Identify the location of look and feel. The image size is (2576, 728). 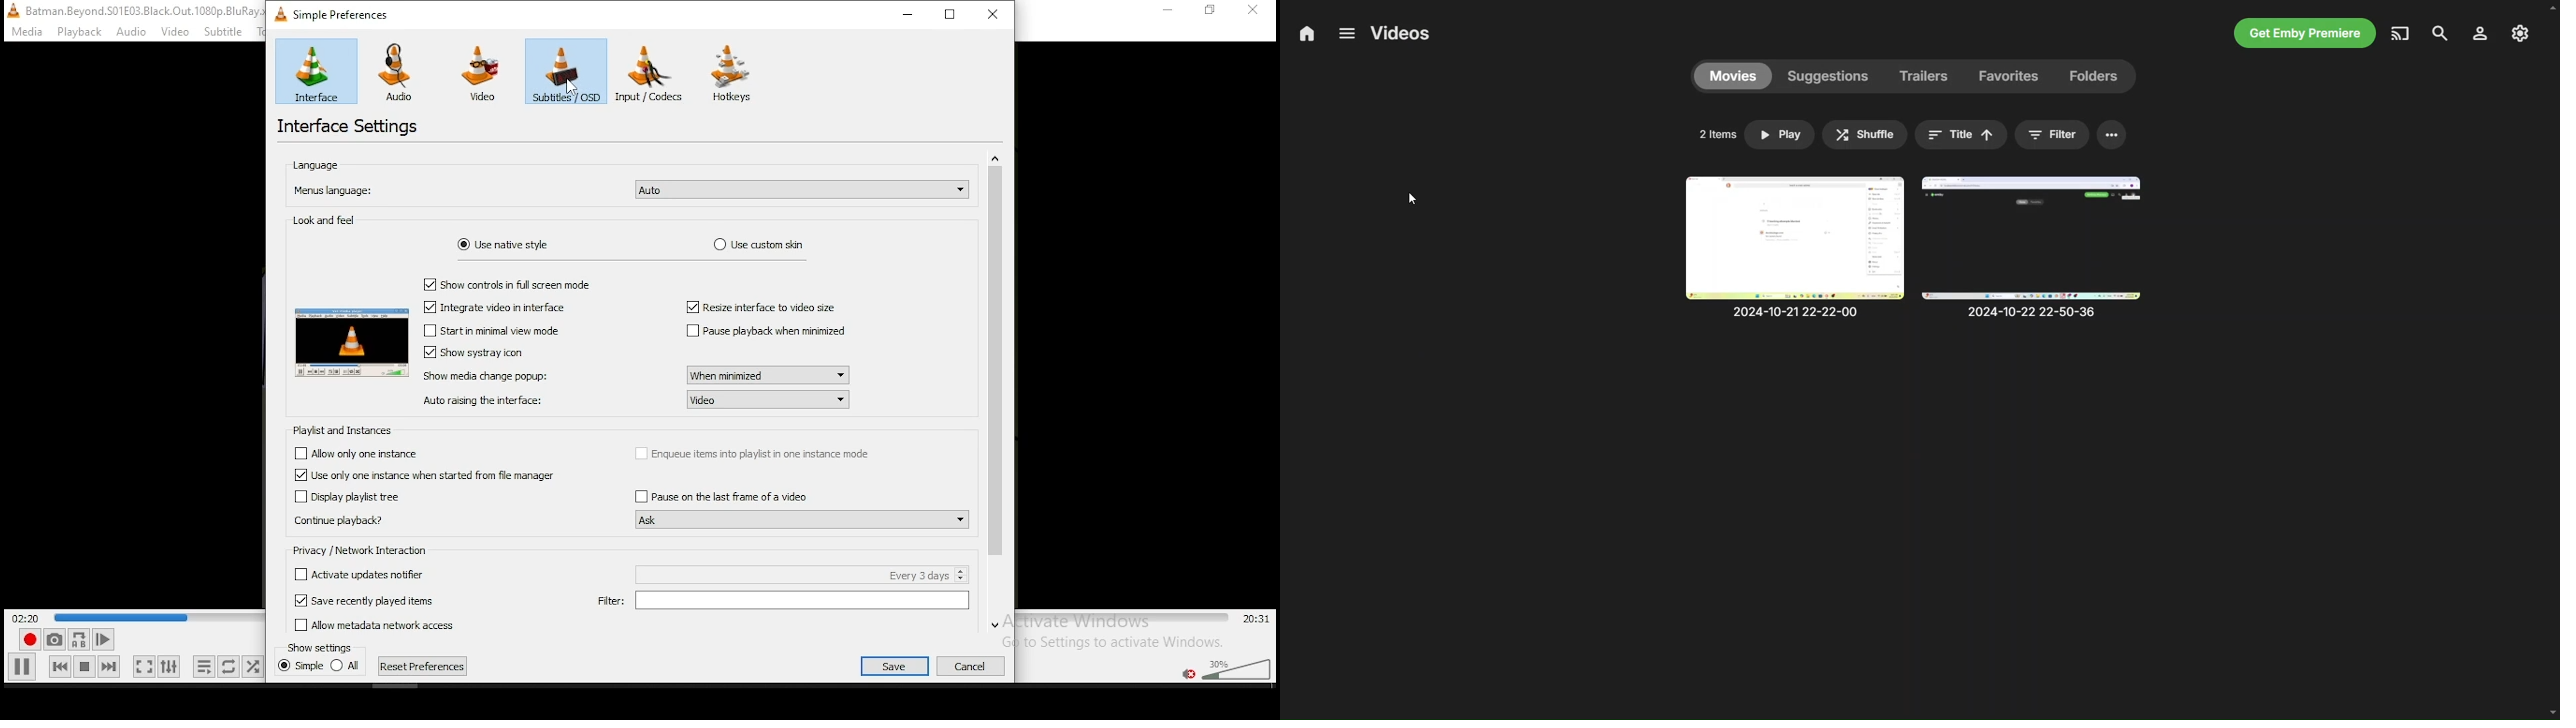
(324, 220).